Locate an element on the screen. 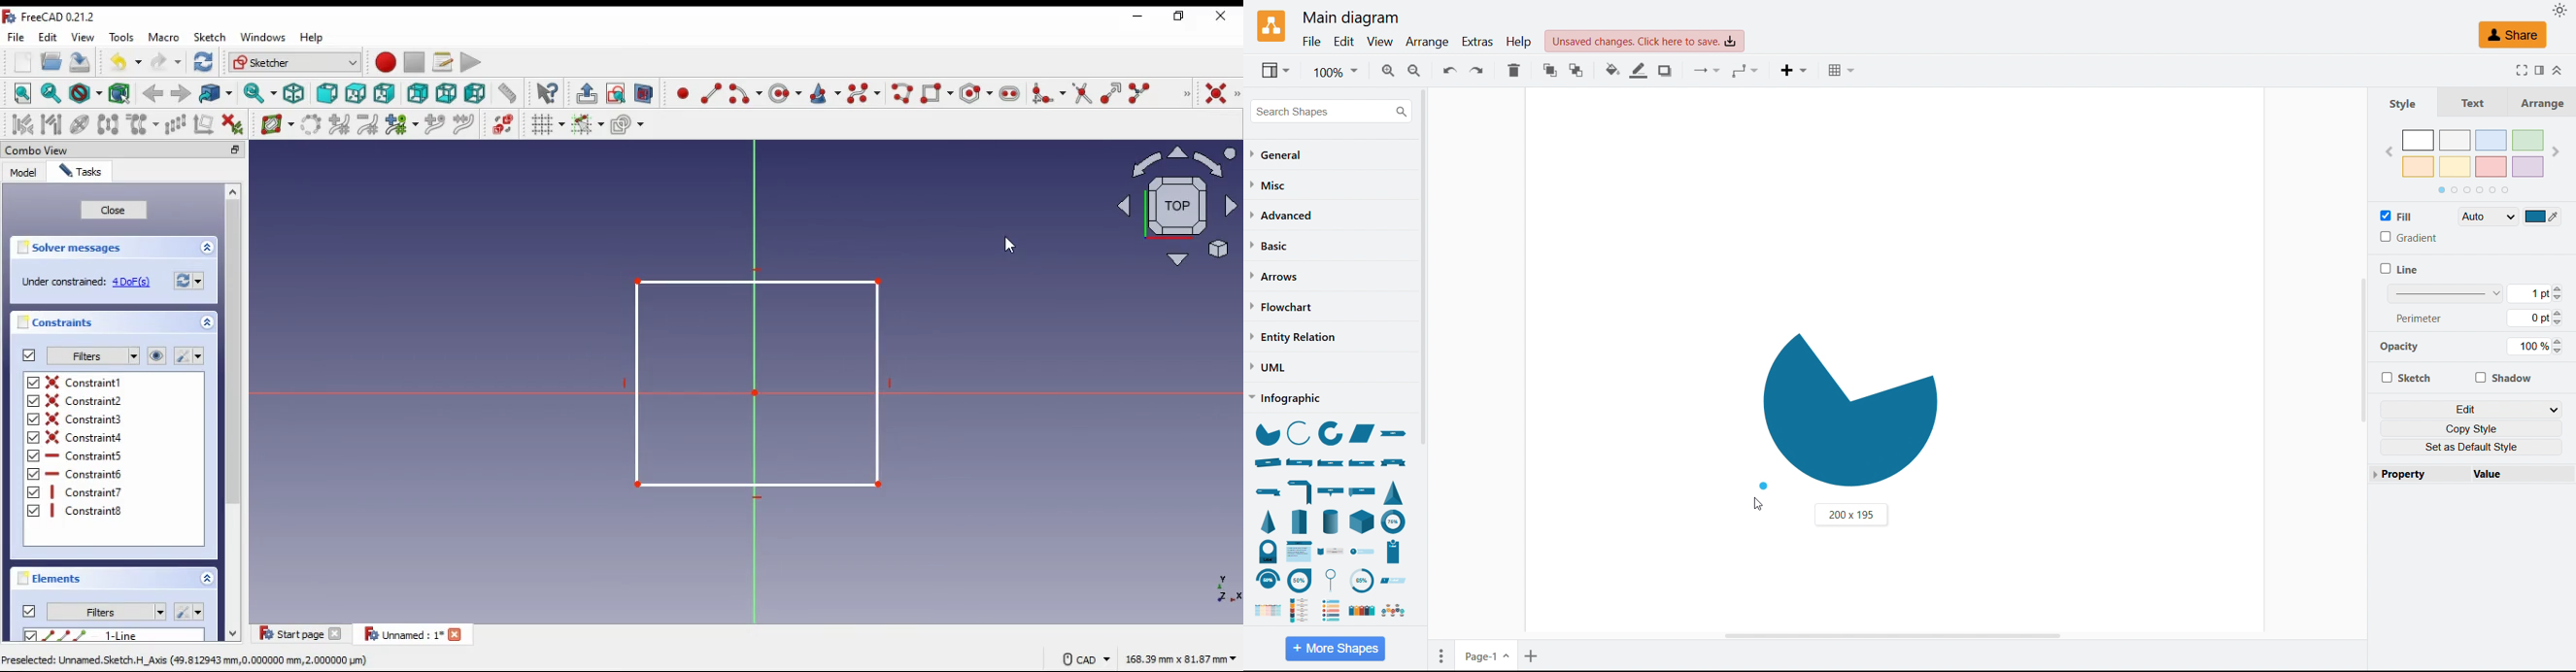 This screenshot has width=2576, height=672. Collapse  is located at coordinates (2559, 71).